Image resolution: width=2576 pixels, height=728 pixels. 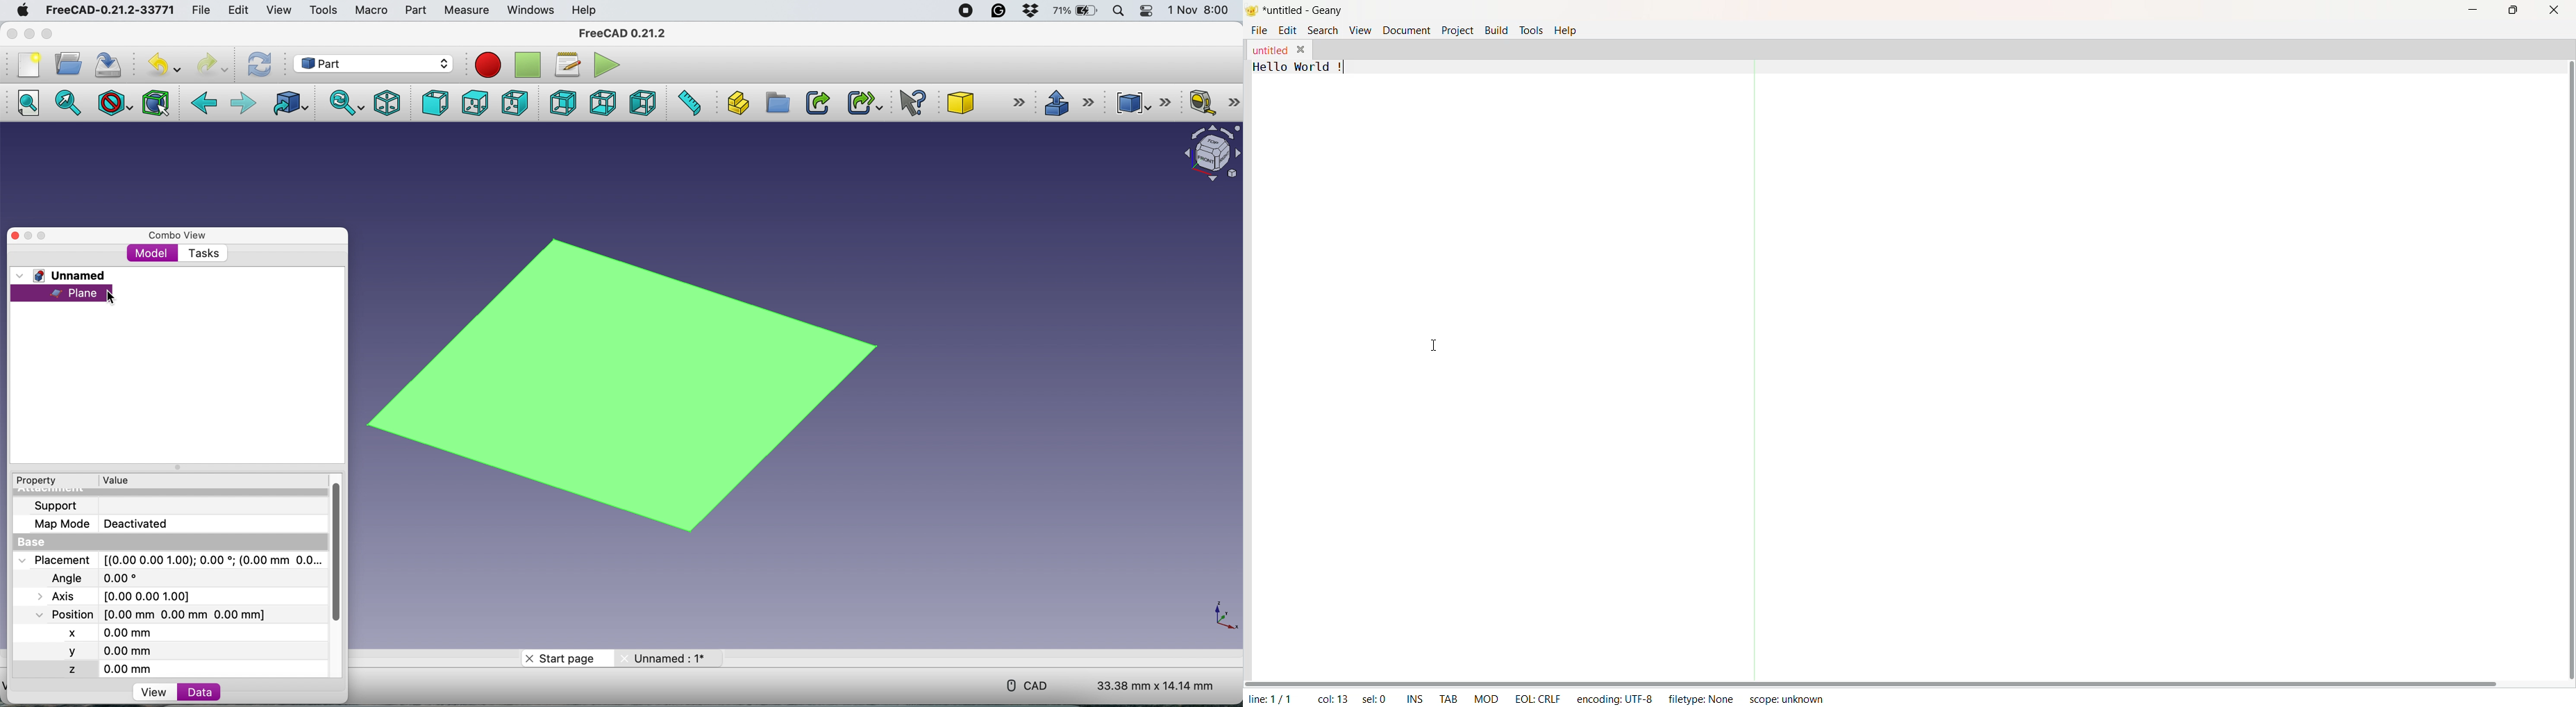 I want to click on support, so click(x=65, y=507).